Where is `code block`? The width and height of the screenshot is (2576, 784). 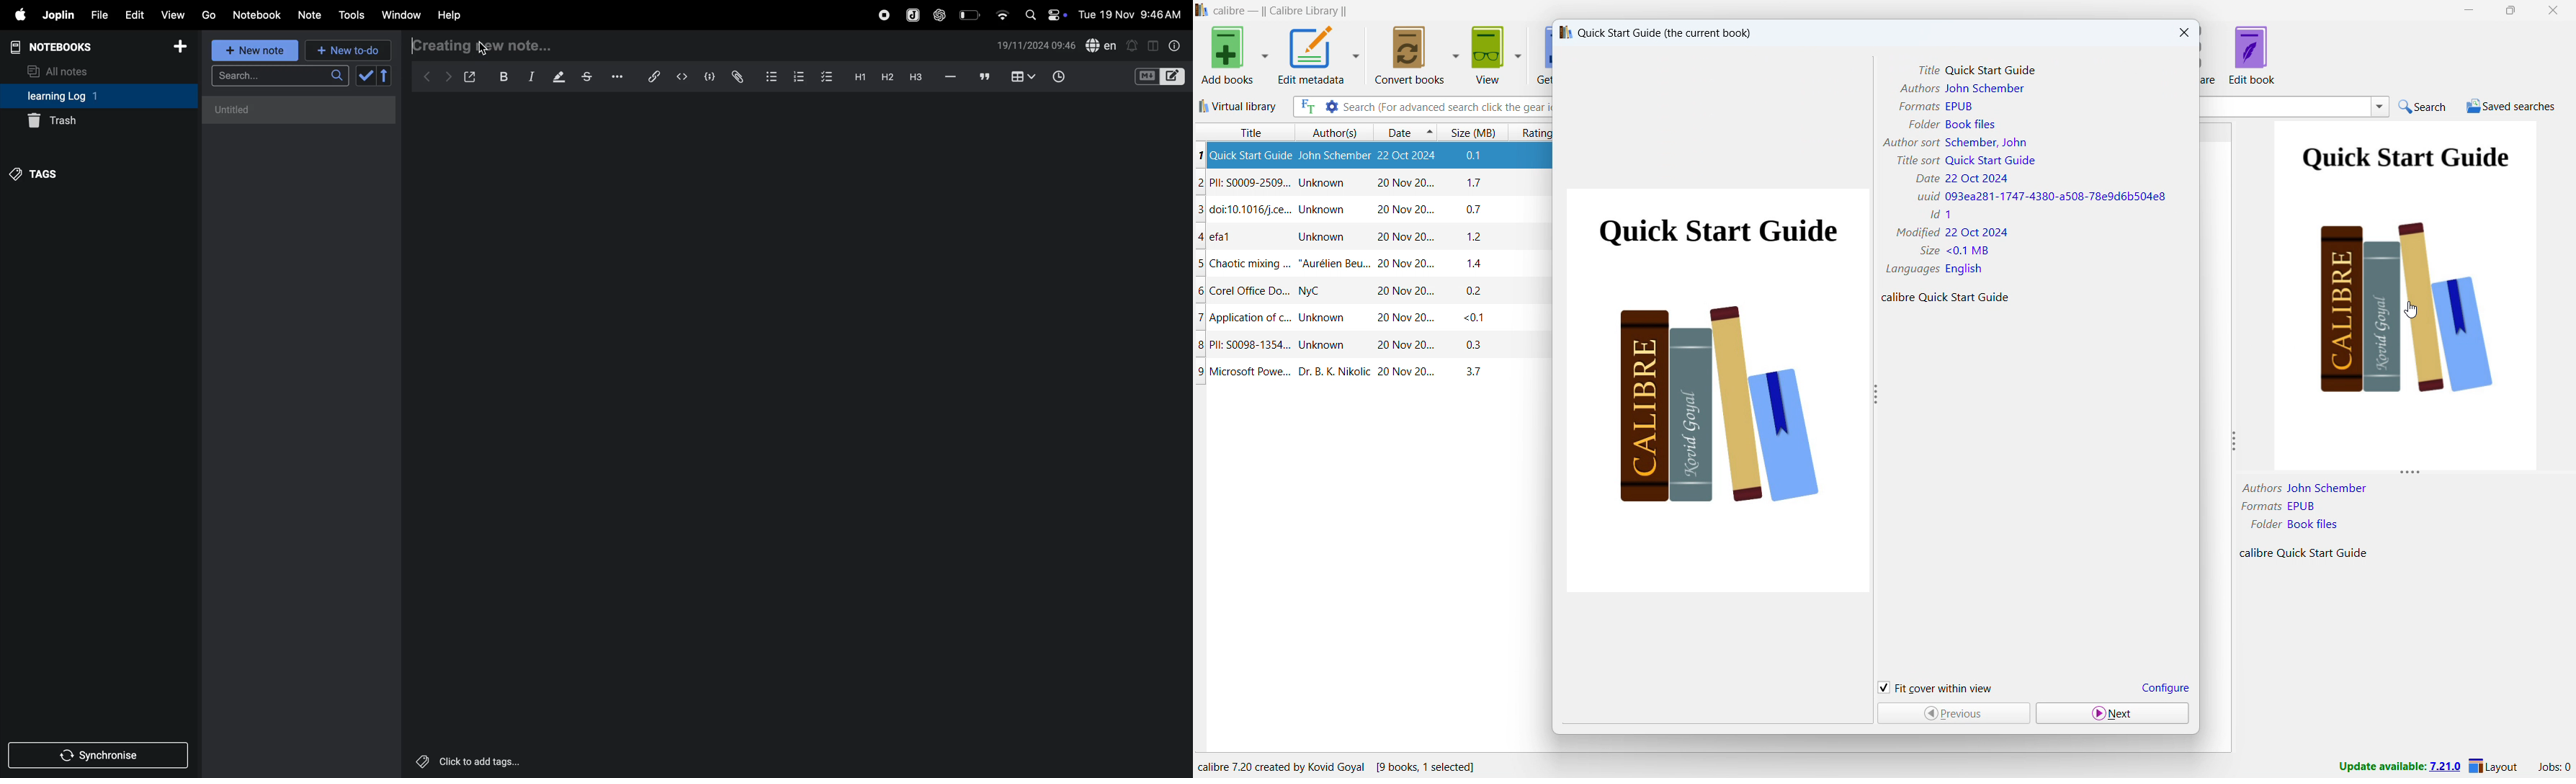
code block is located at coordinates (1159, 78).